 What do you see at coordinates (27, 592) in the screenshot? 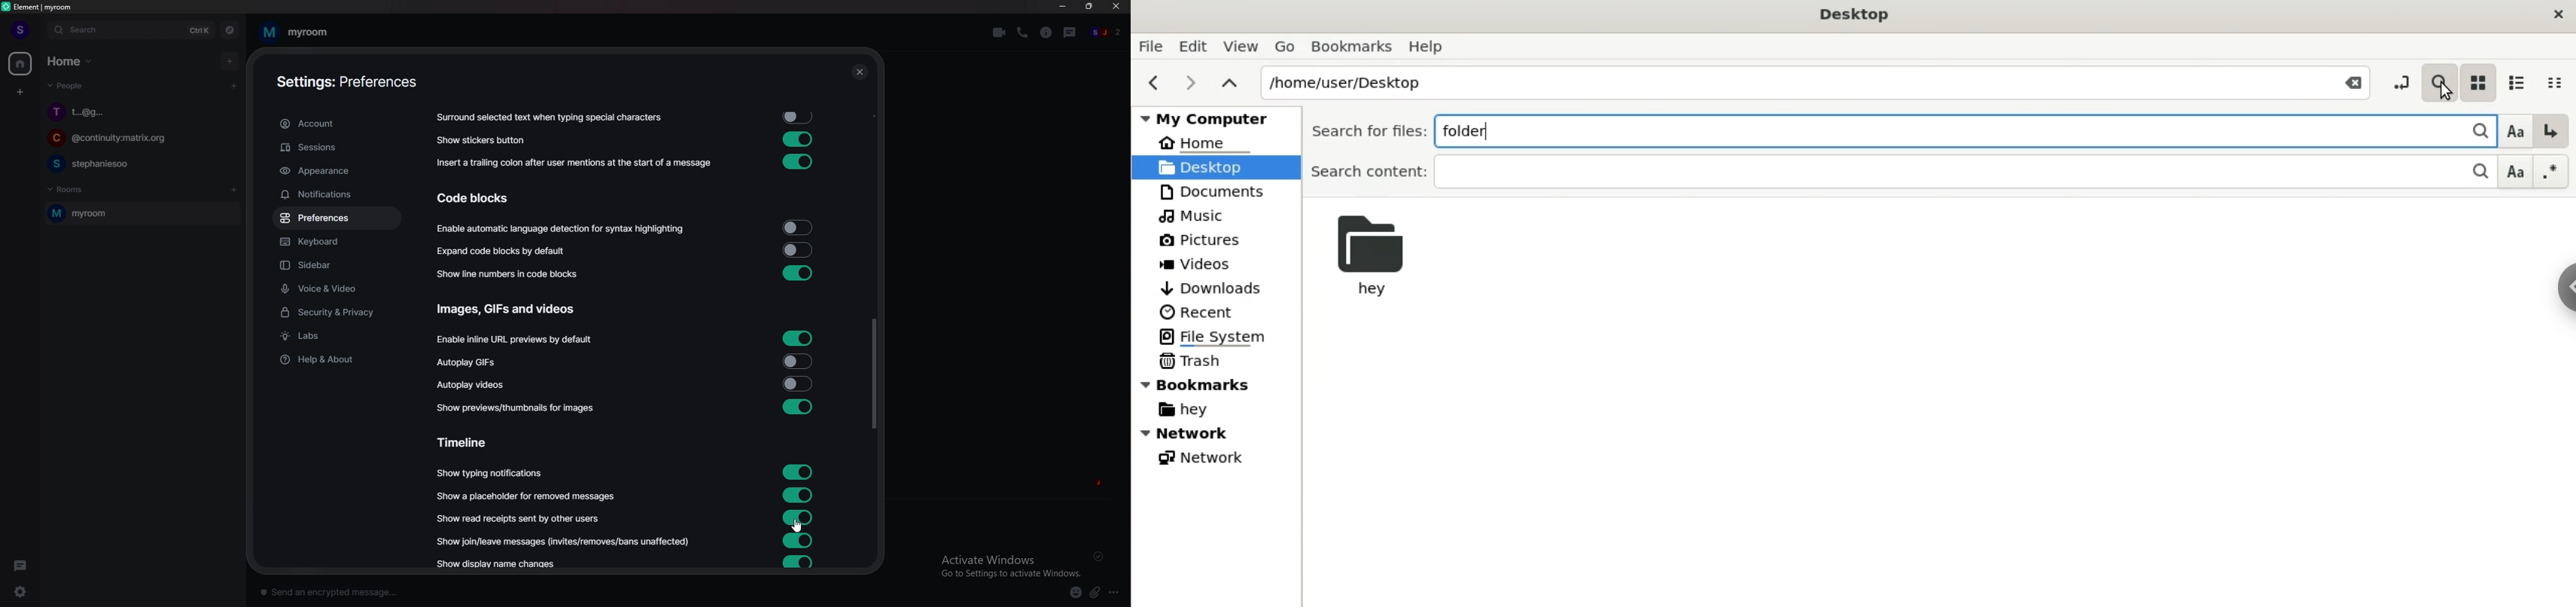
I see `settings` at bounding box center [27, 592].